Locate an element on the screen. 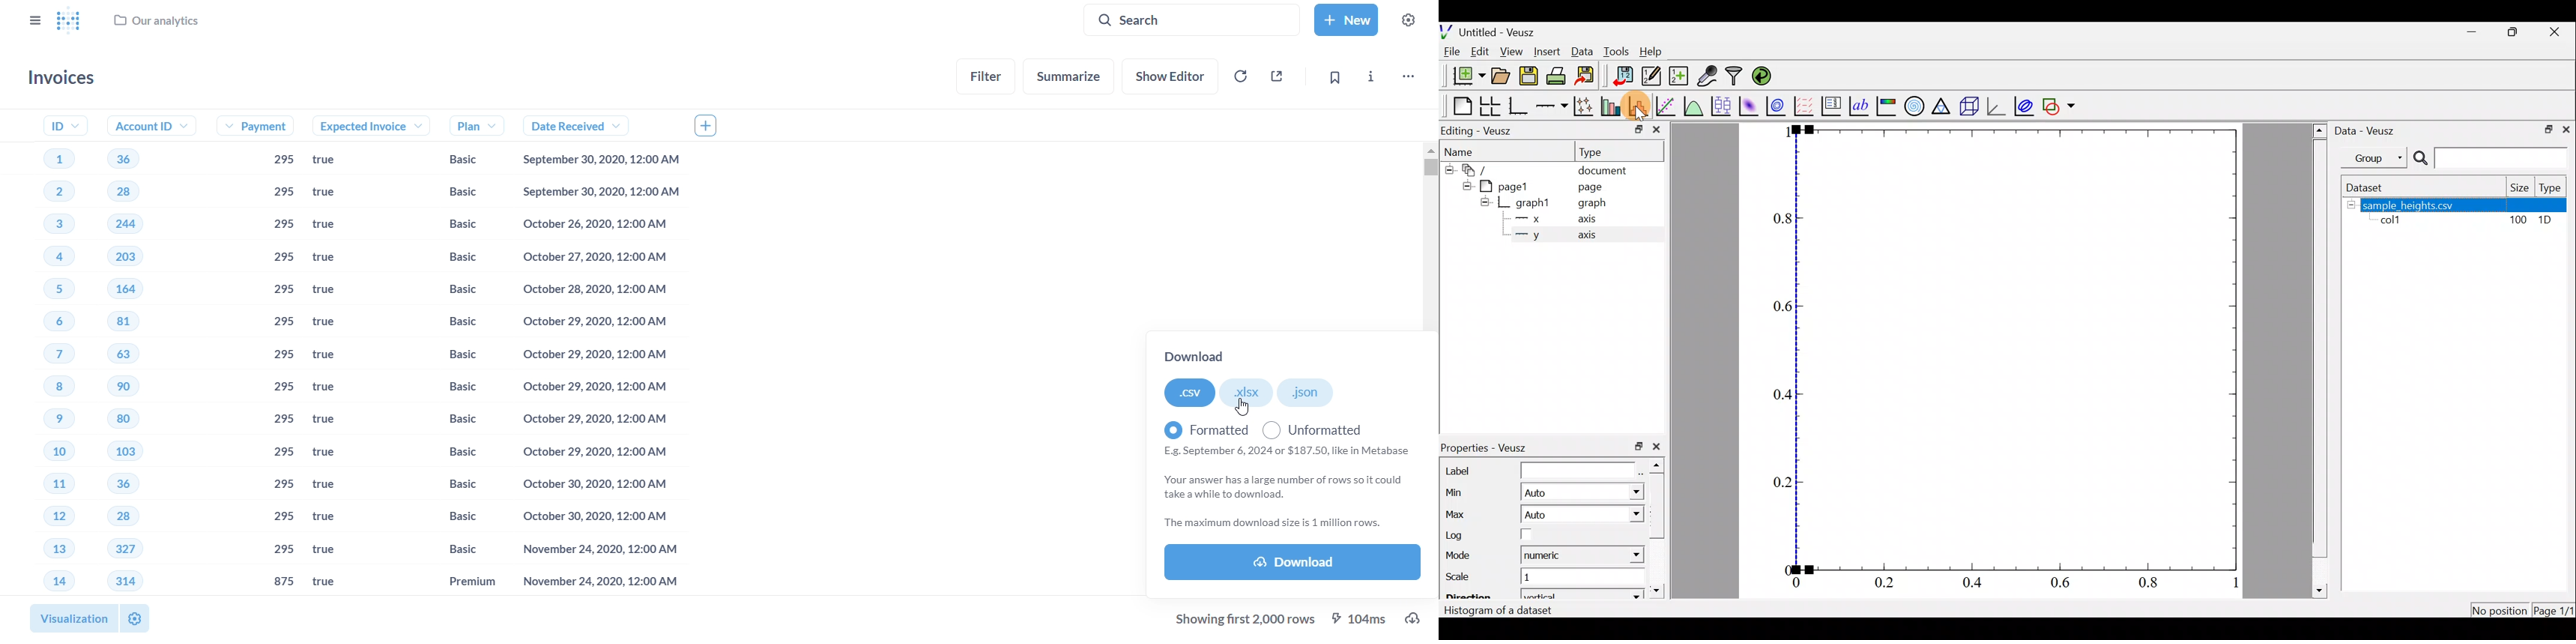  28 is located at coordinates (115, 517).